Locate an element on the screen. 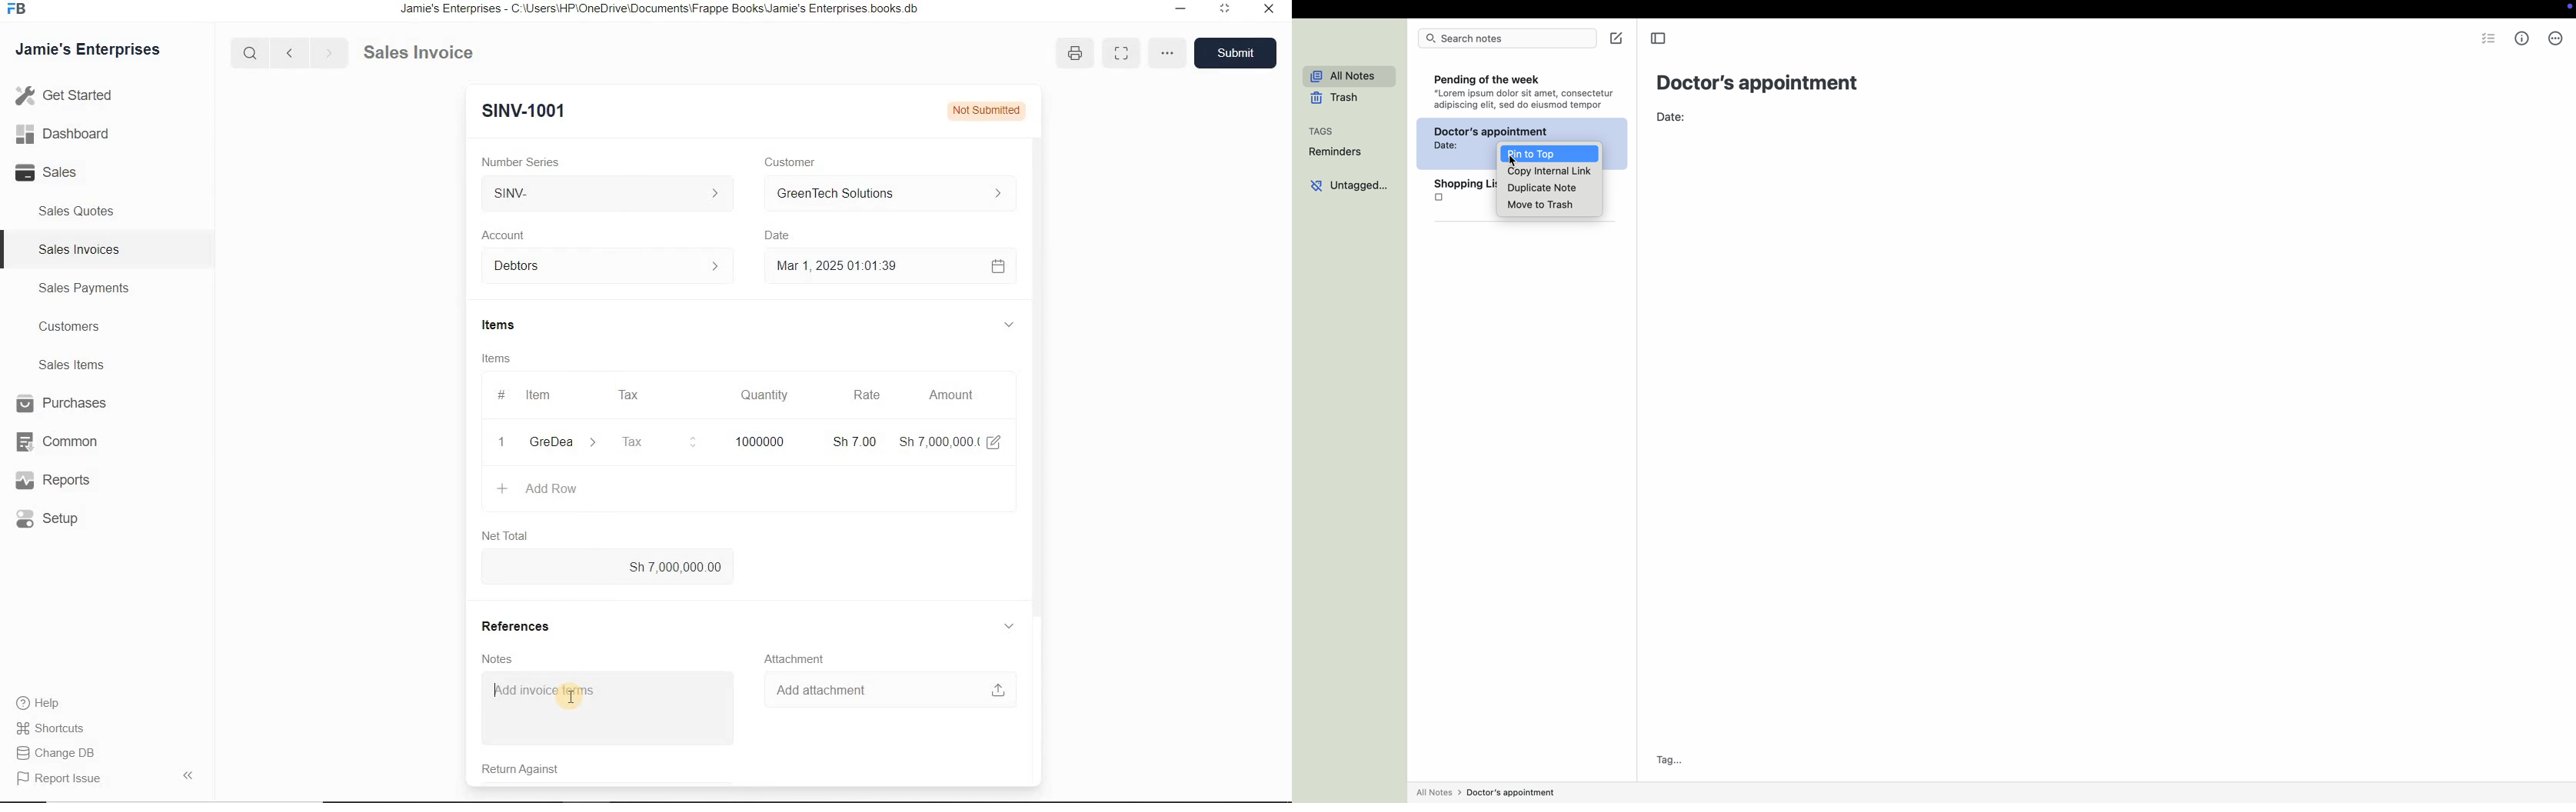  Items is located at coordinates (494, 326).